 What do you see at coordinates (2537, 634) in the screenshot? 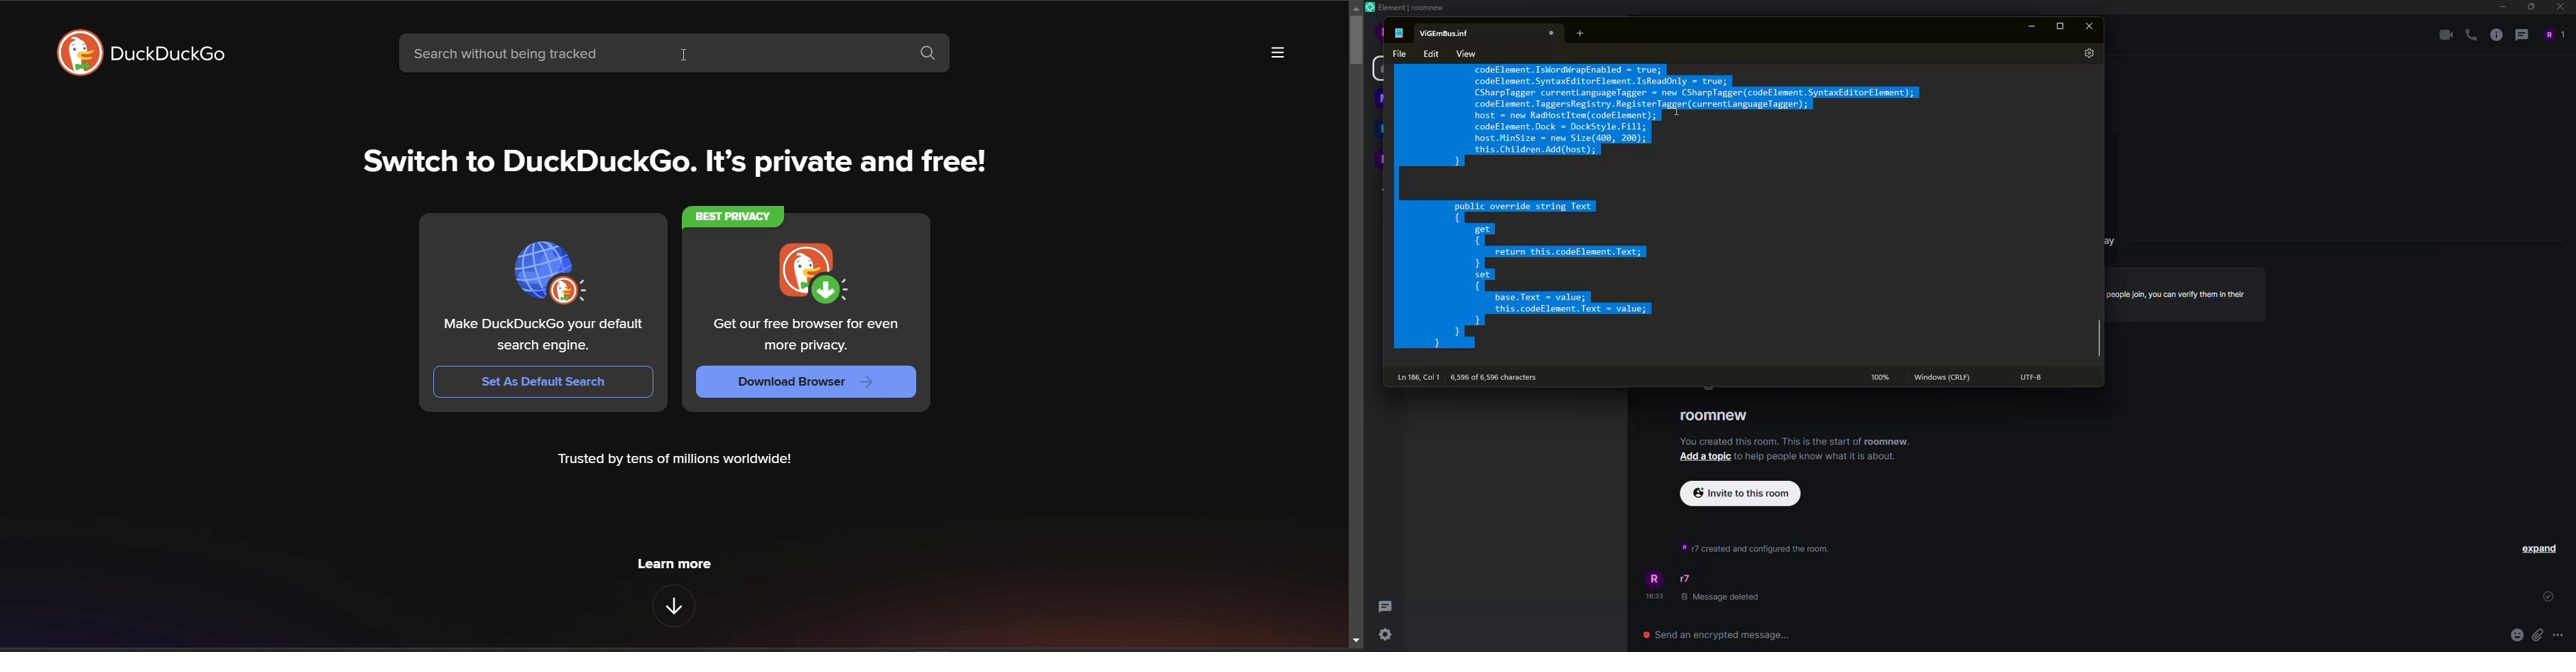
I see `attach` at bounding box center [2537, 634].